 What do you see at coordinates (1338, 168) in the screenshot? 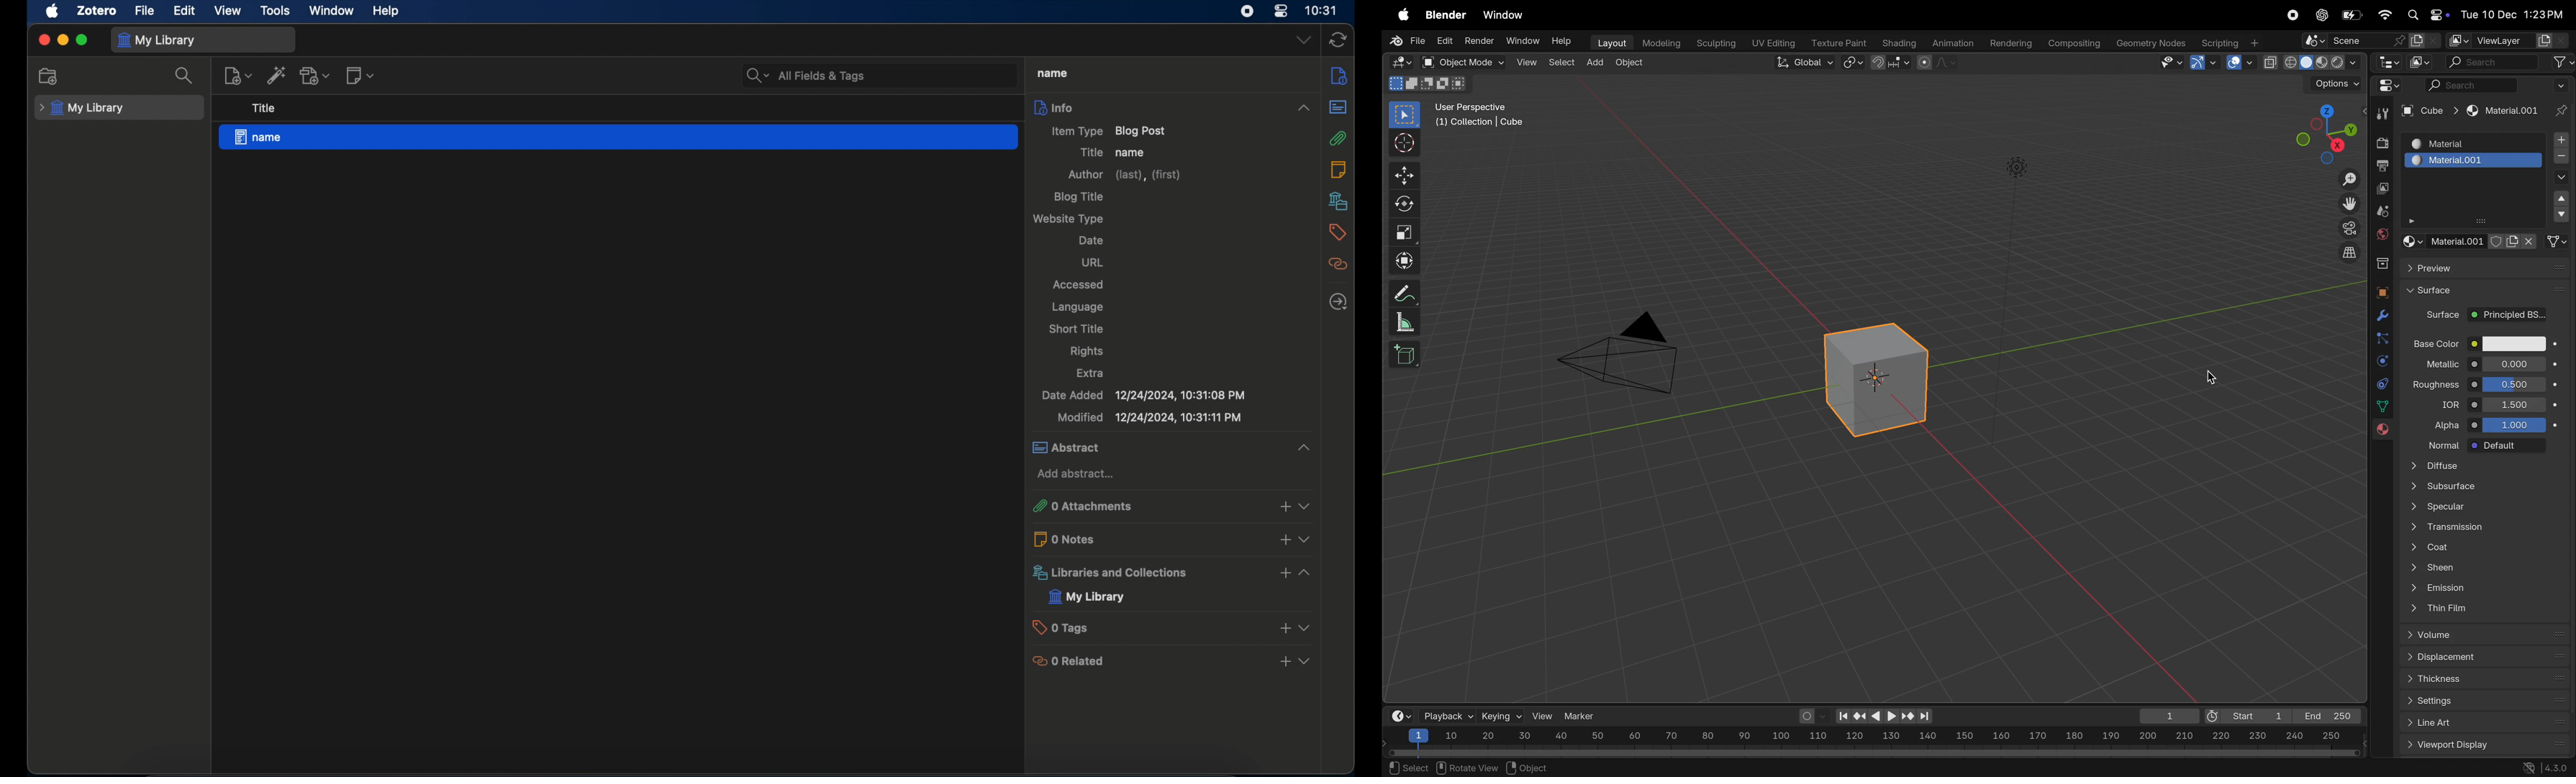
I see `notes` at bounding box center [1338, 168].